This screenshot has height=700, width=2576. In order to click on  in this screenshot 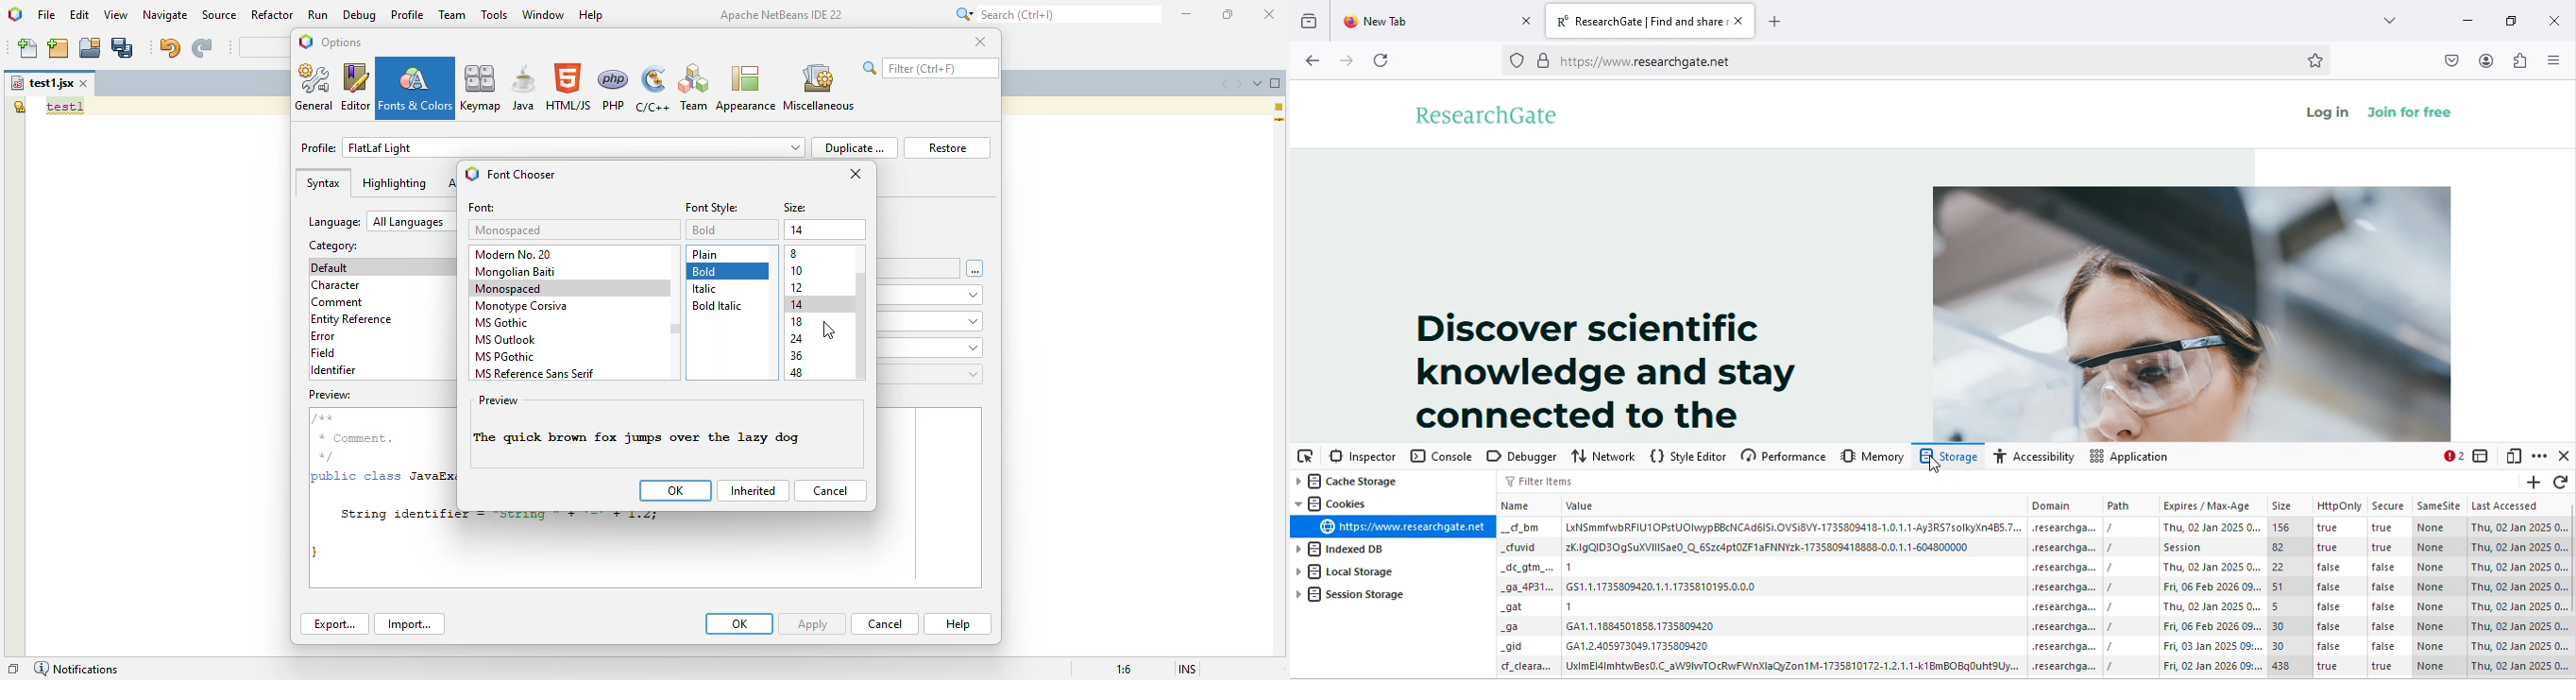, I will do `click(1518, 608)`.